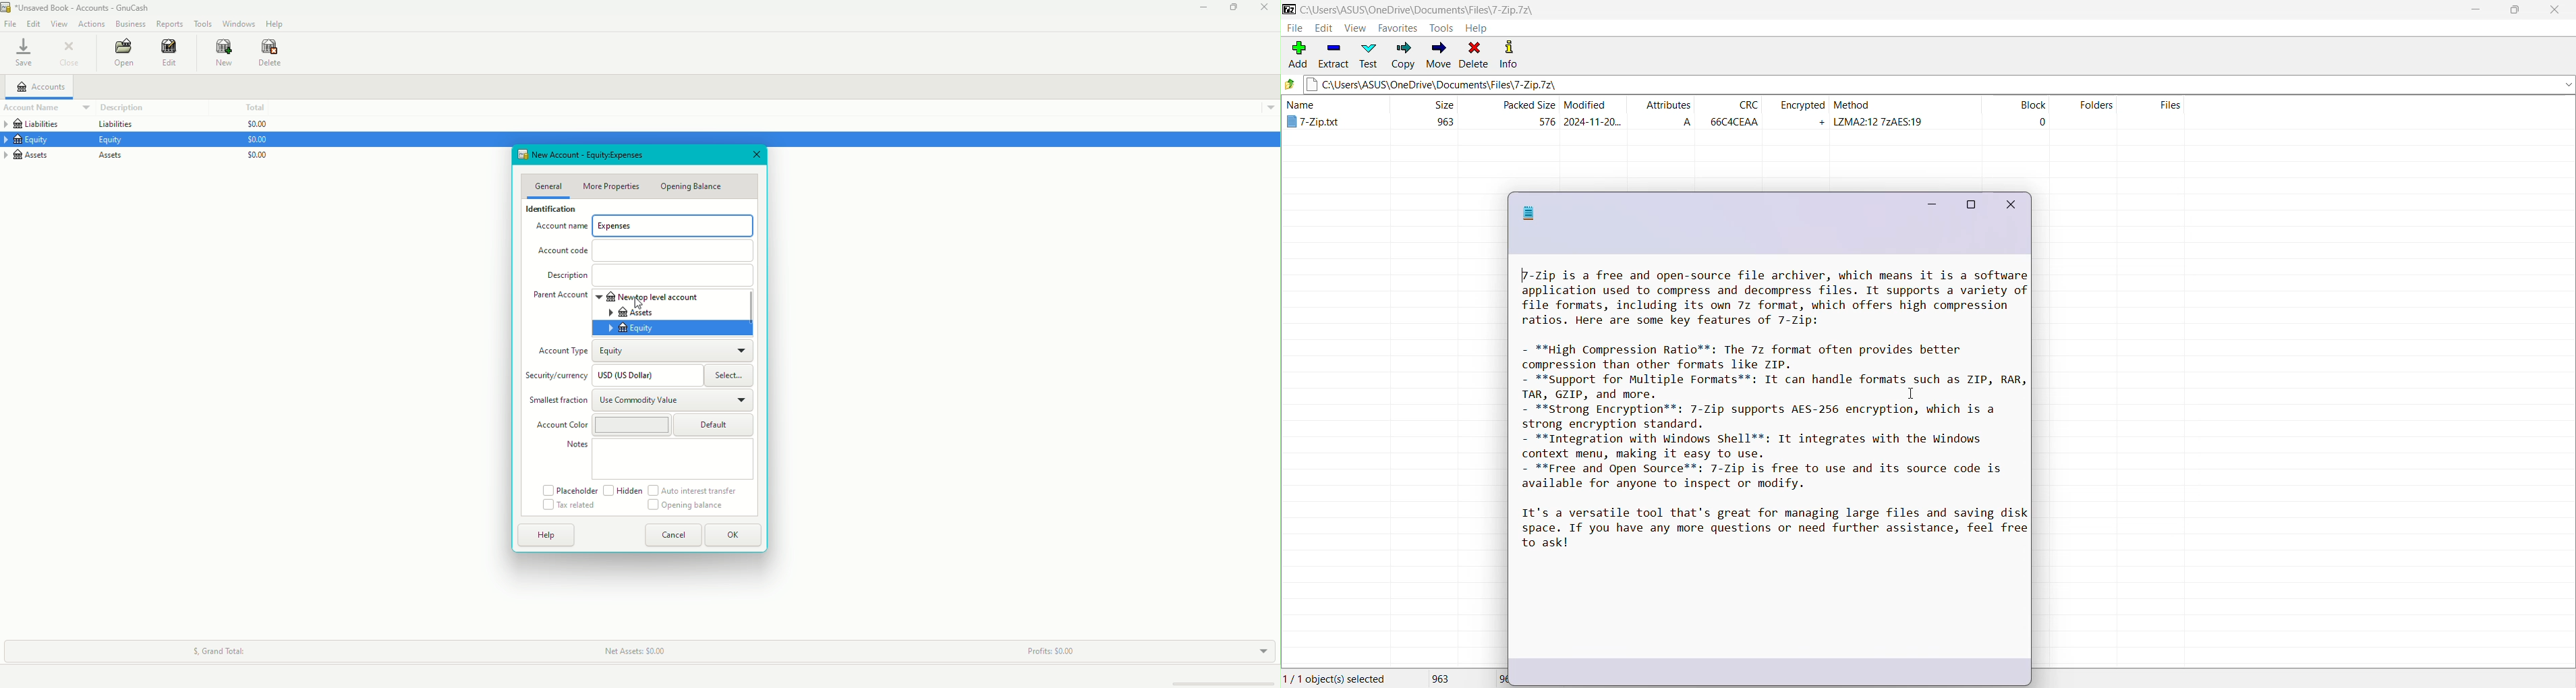  I want to click on Current Folder Path, so click(1488, 7).